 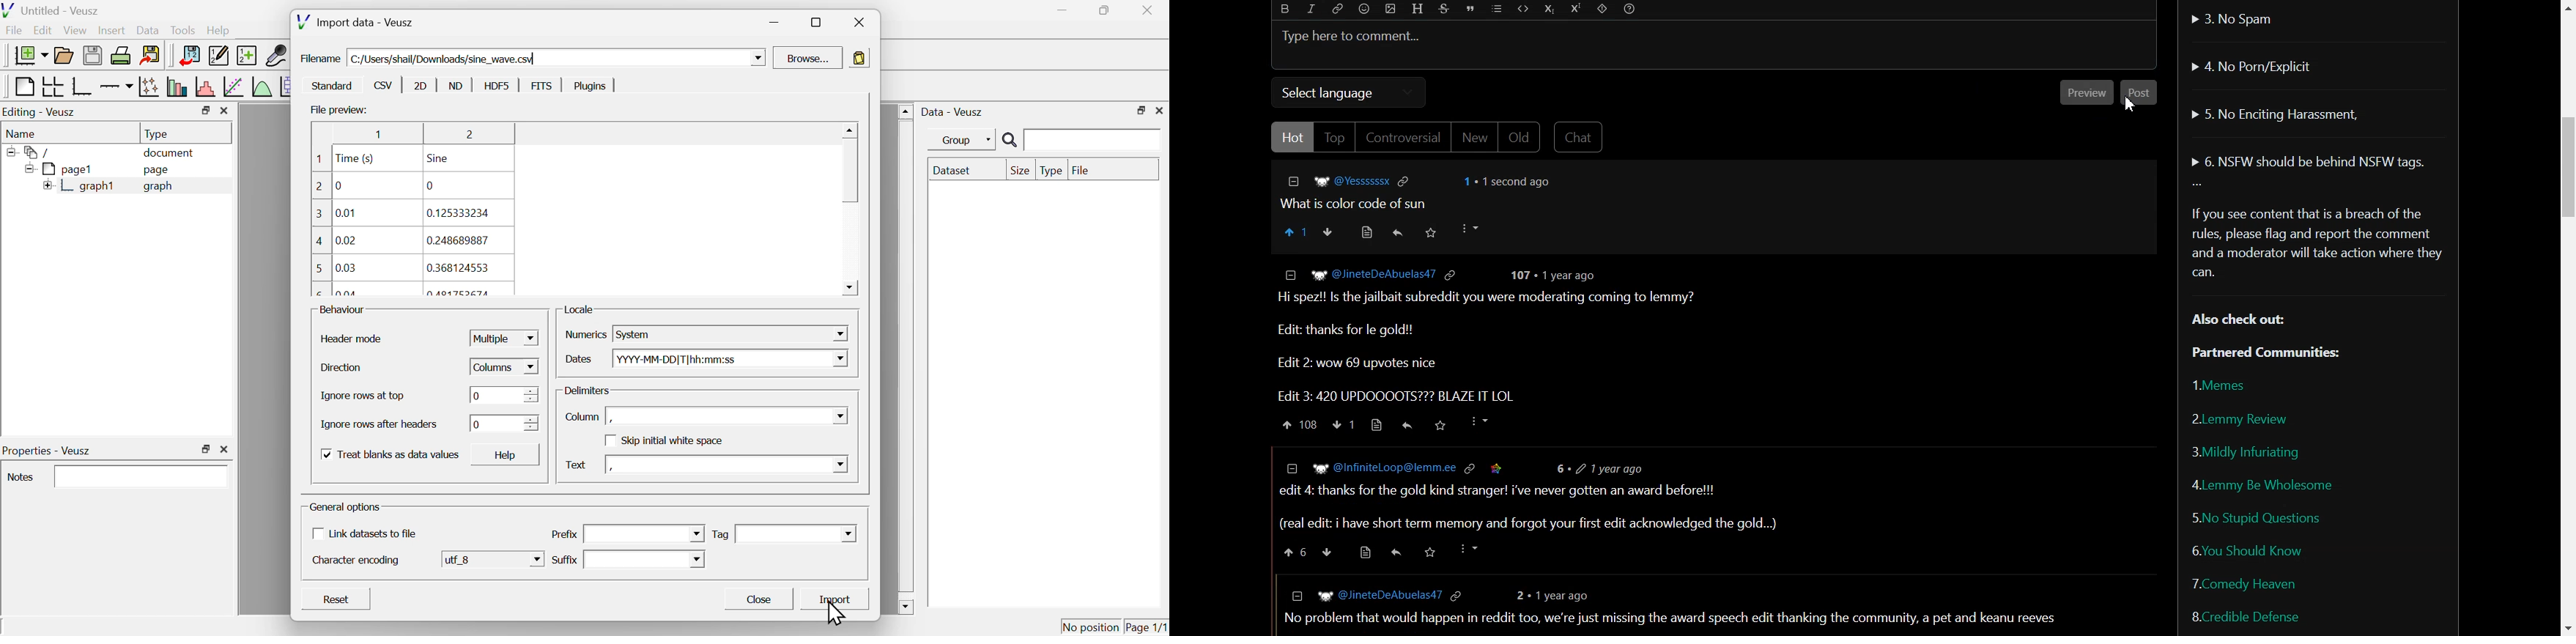 I want to click on utf_8, so click(x=493, y=560).